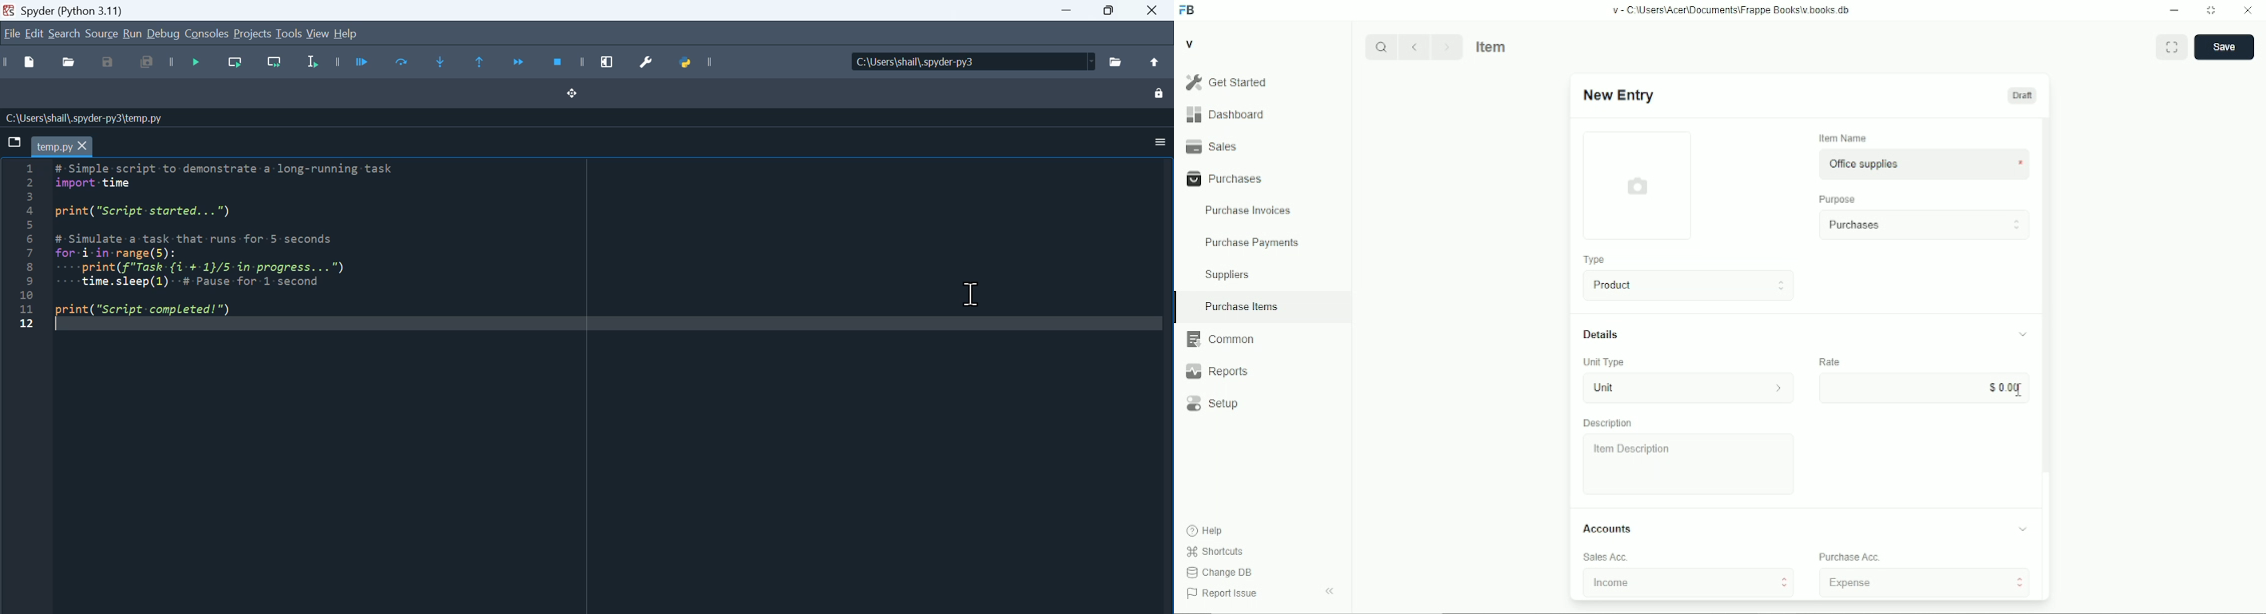 The height and width of the screenshot is (616, 2268). Describe the element at coordinates (1604, 362) in the screenshot. I see `unit type` at that location.